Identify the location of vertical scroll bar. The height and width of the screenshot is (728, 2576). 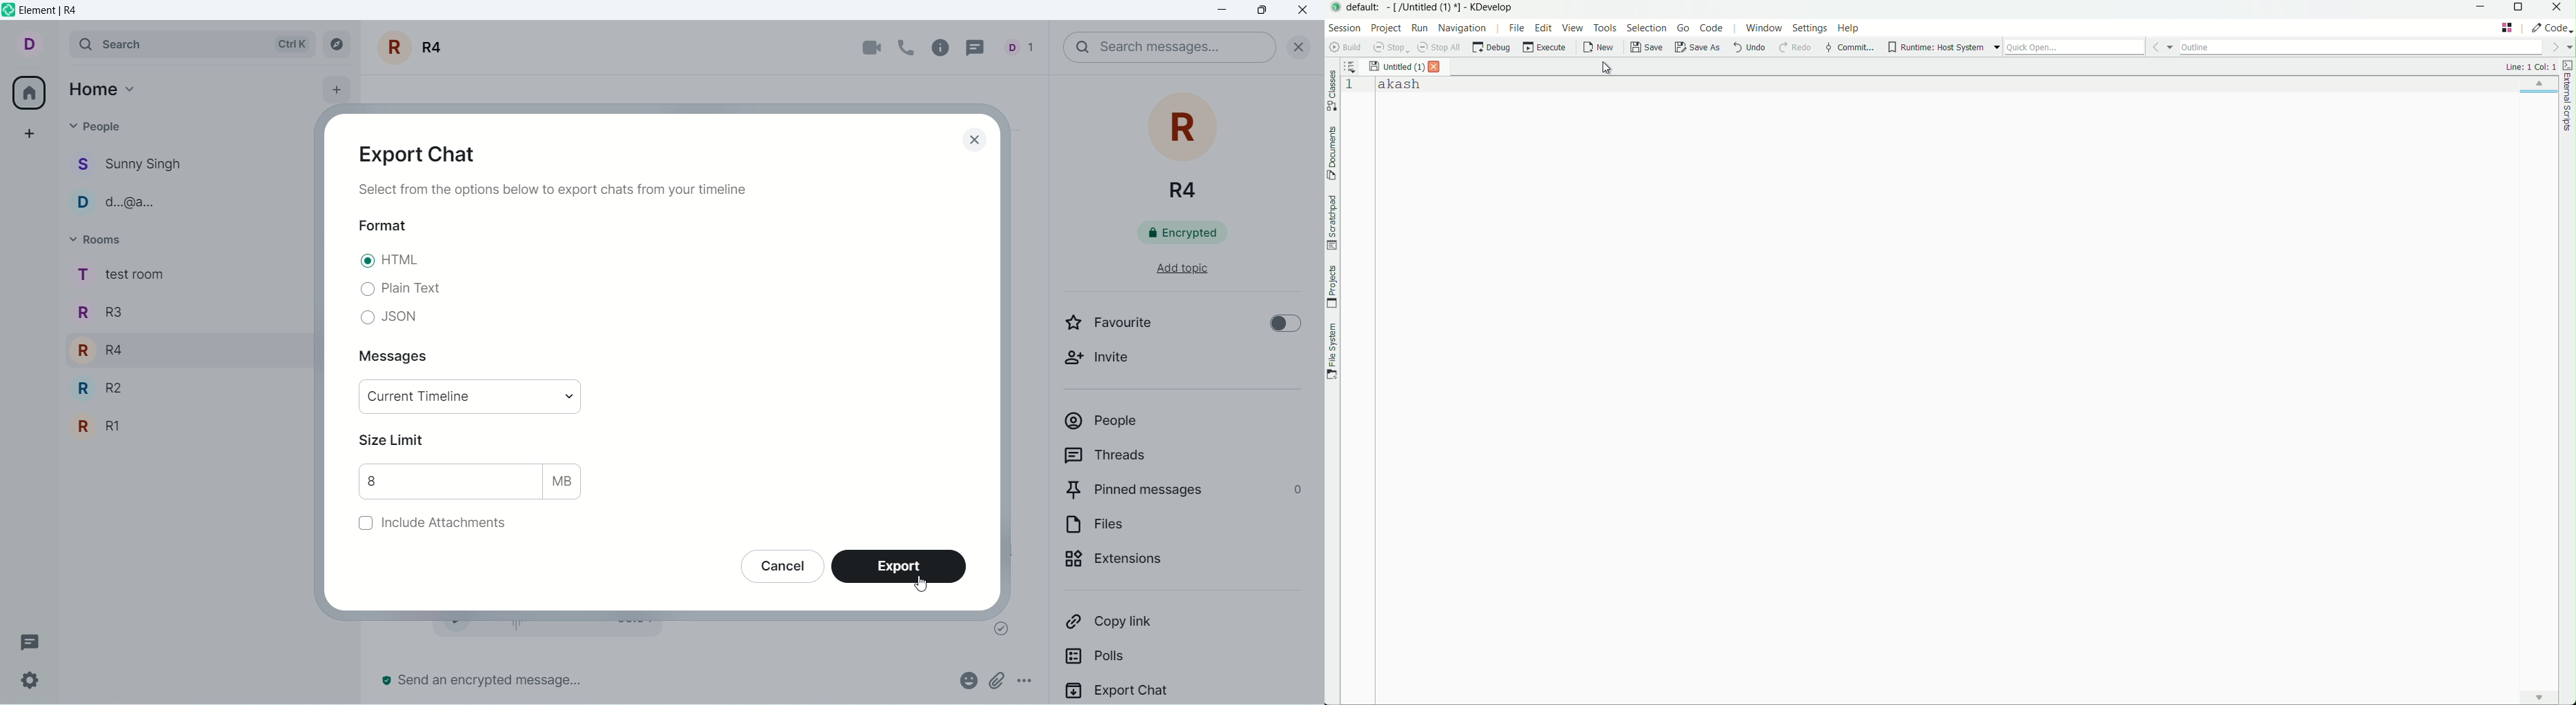
(1316, 389).